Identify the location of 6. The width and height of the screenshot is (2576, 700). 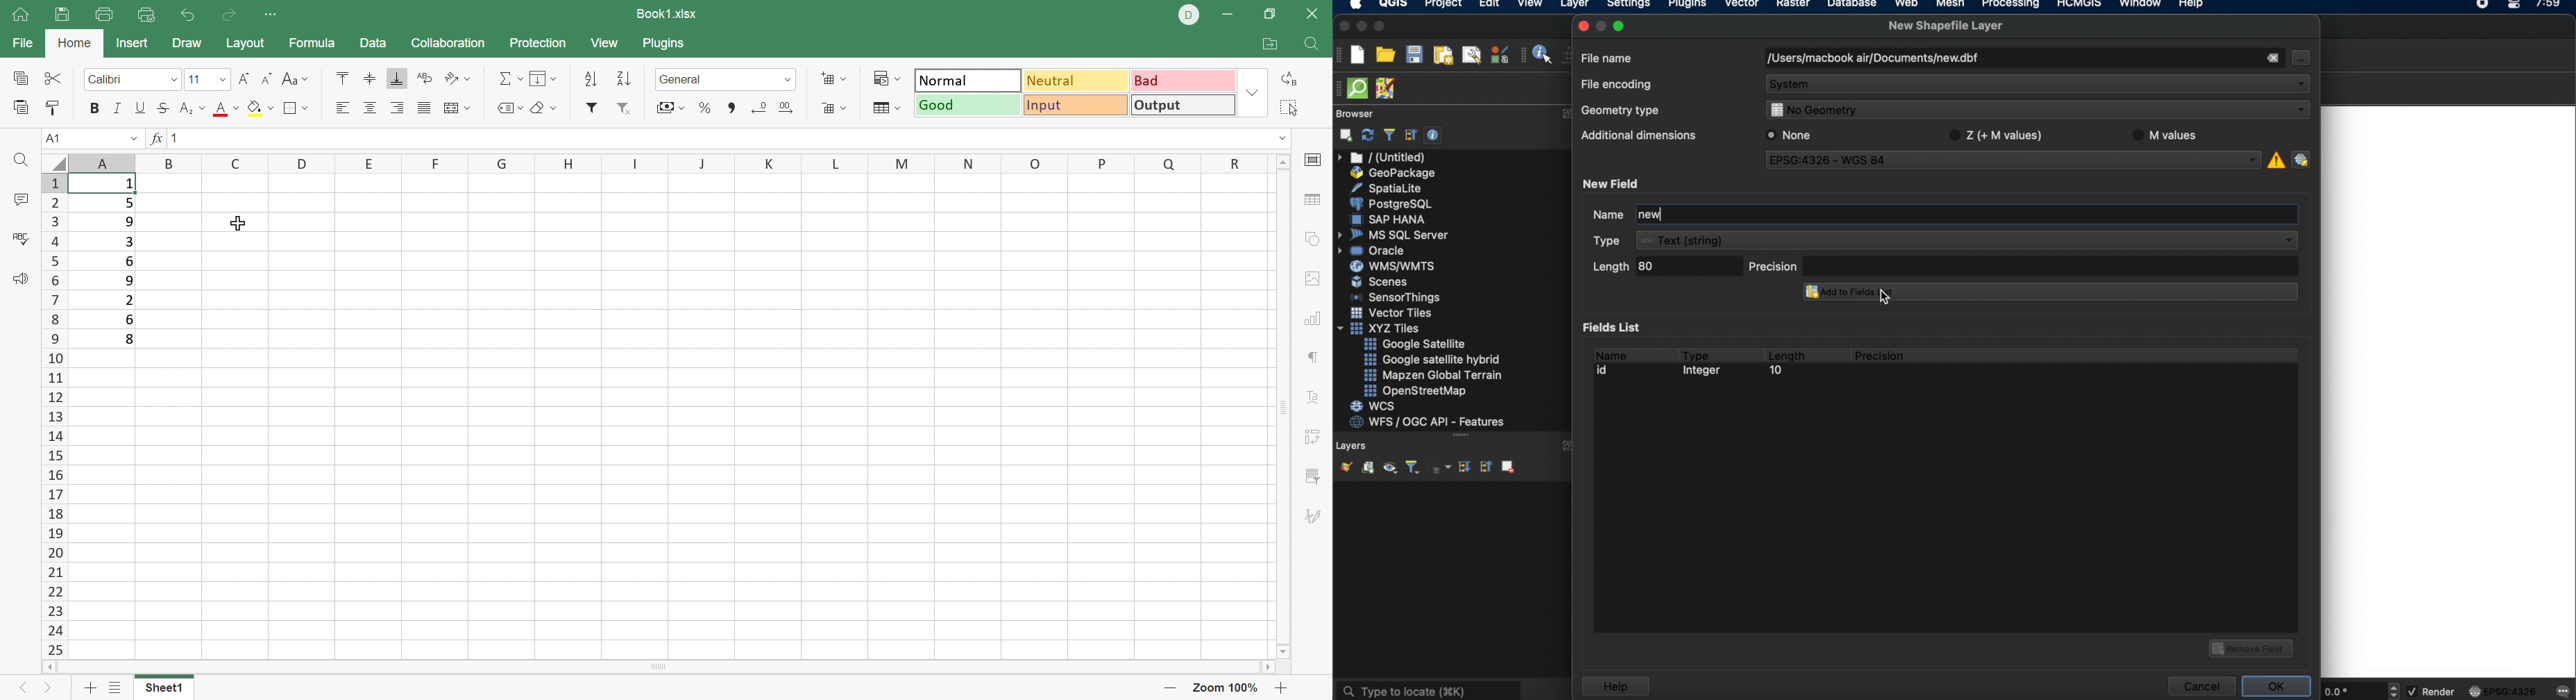
(128, 261).